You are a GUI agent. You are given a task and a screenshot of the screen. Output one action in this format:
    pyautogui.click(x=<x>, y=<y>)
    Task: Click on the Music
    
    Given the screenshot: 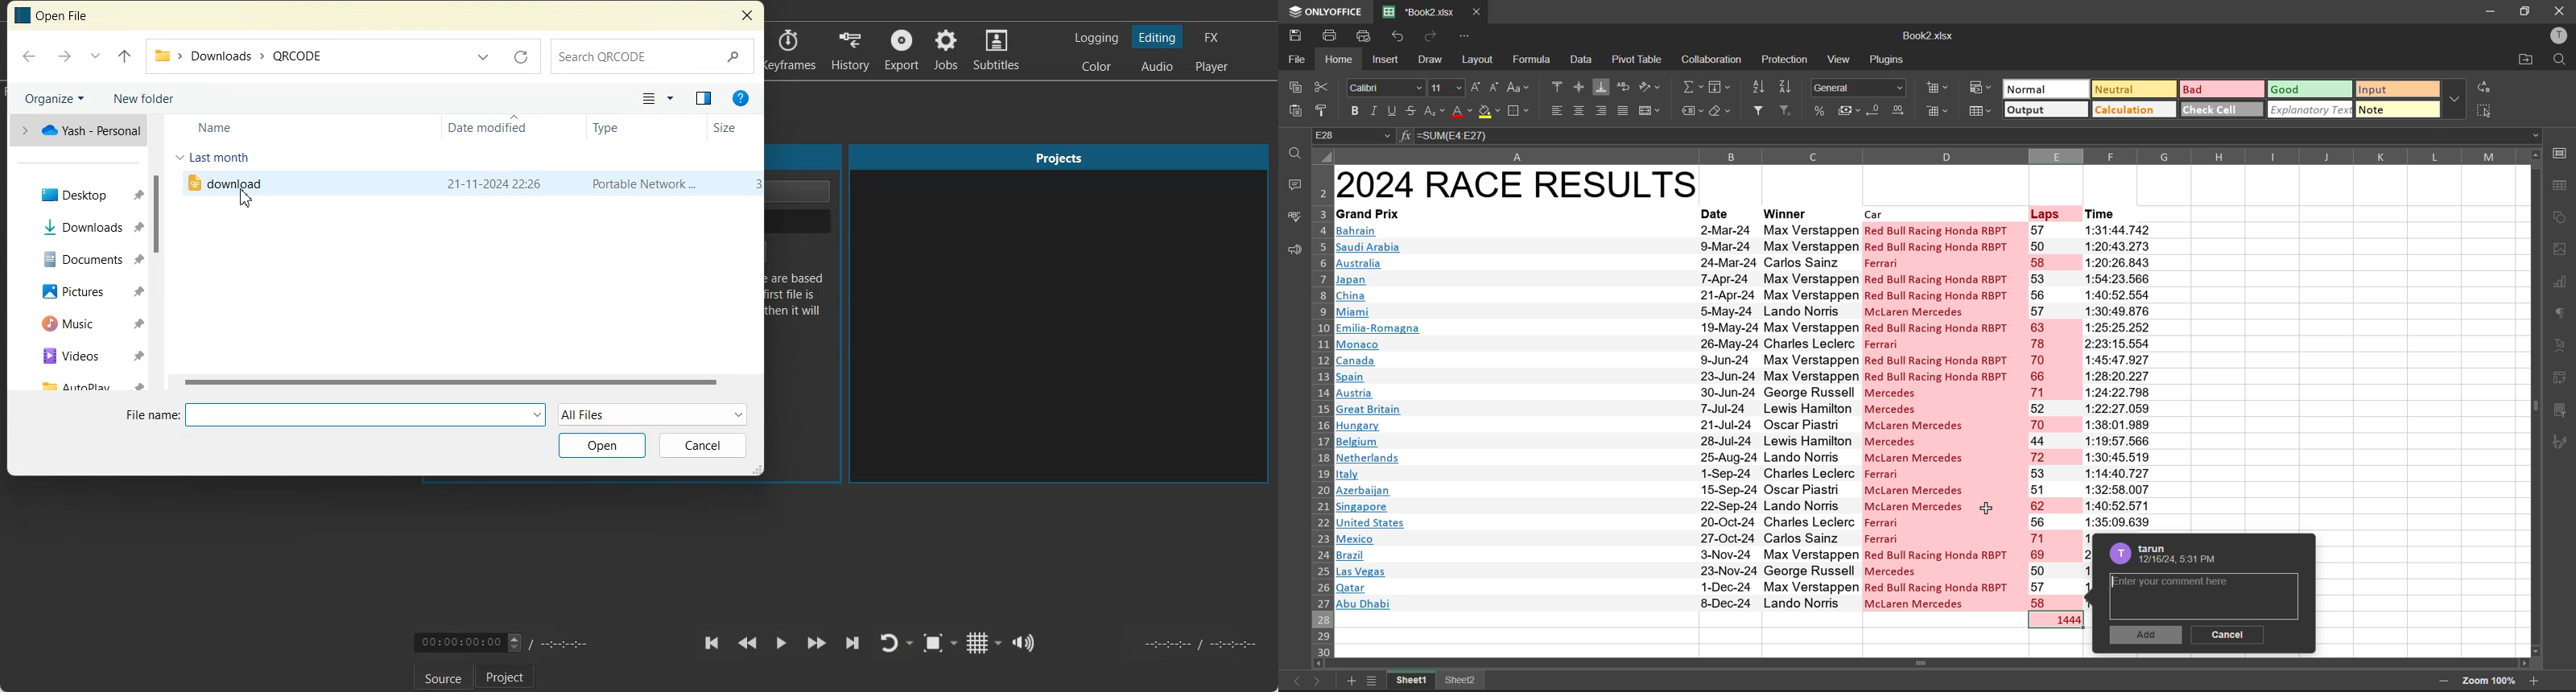 What is the action you would take?
    pyautogui.click(x=85, y=323)
    